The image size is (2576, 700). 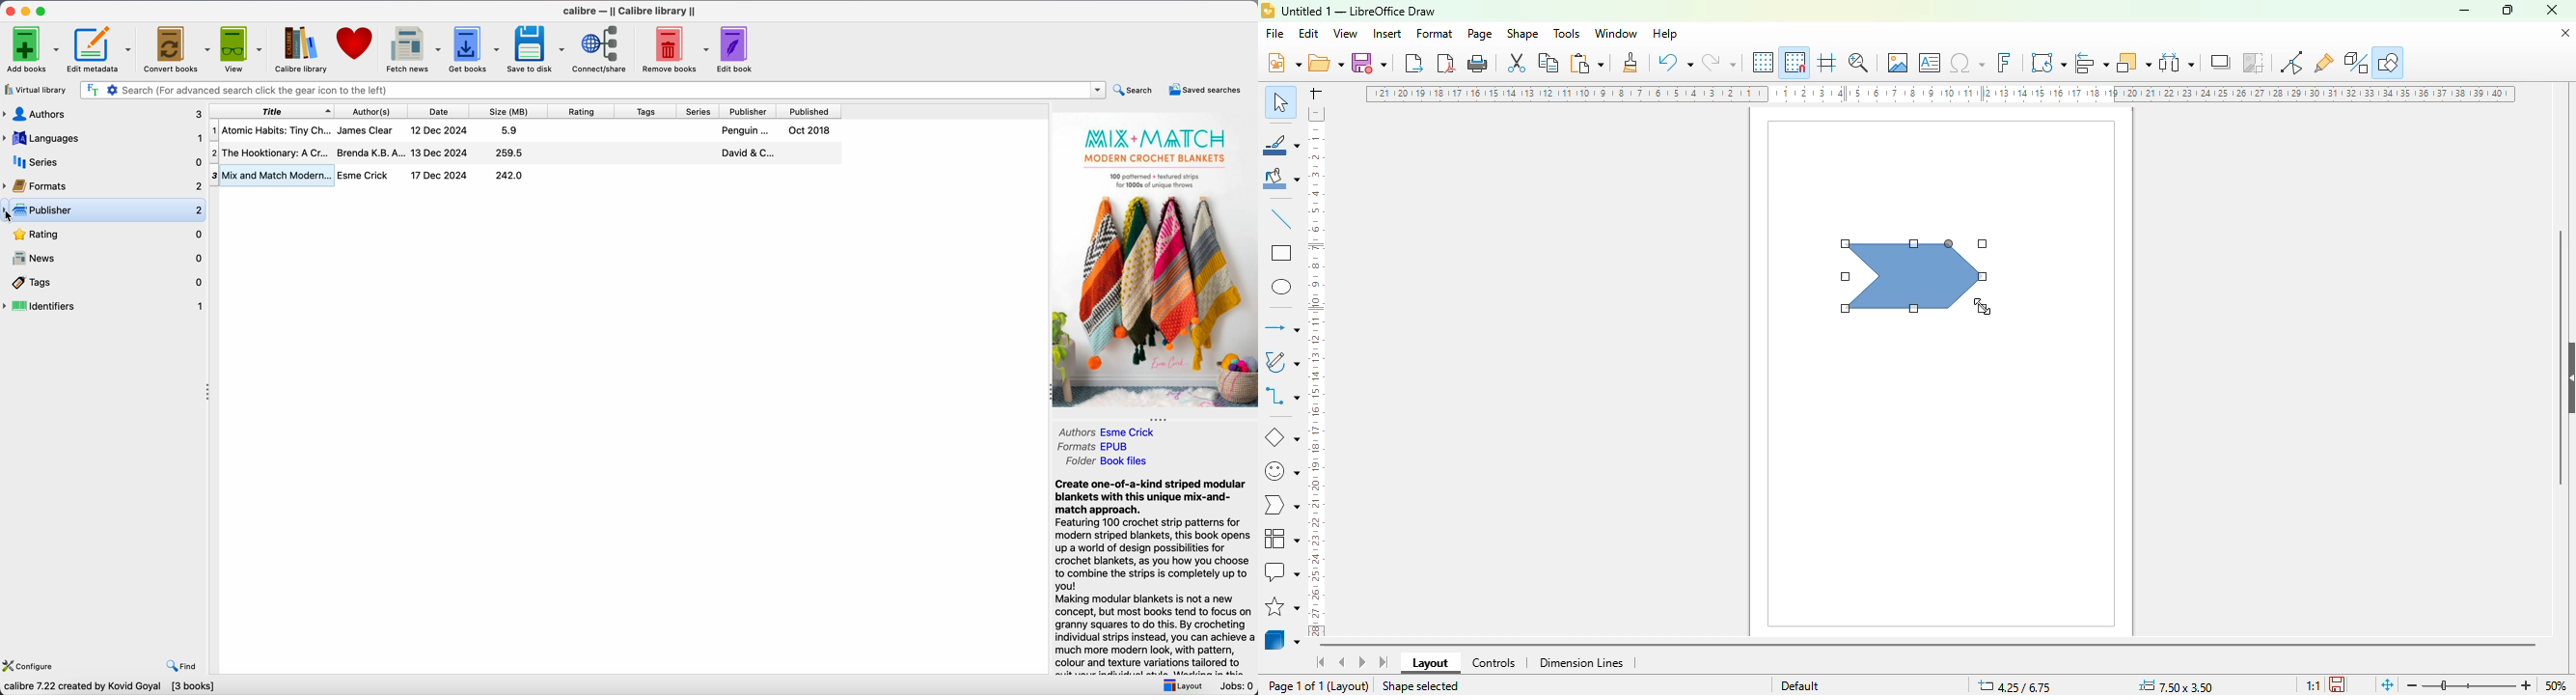 I want to click on click on publicher options, so click(x=103, y=210).